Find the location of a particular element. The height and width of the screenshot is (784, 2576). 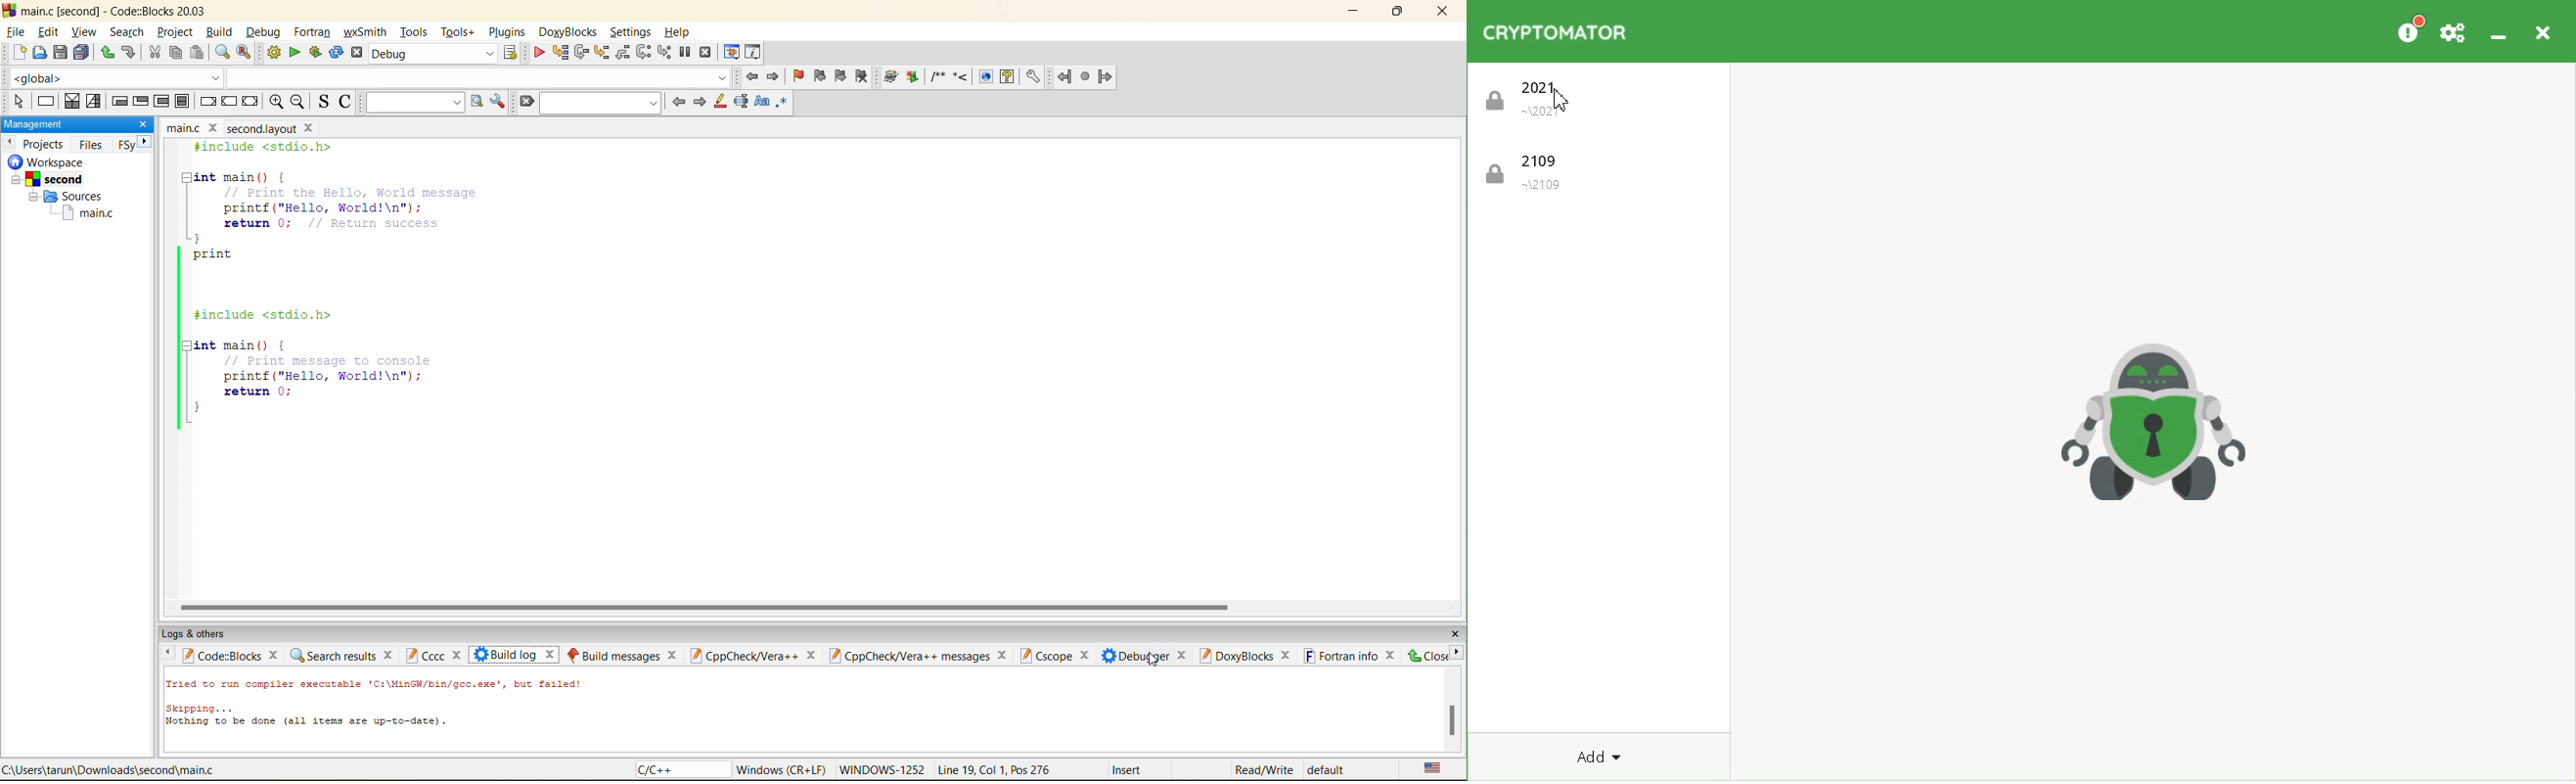

settings is located at coordinates (630, 29).